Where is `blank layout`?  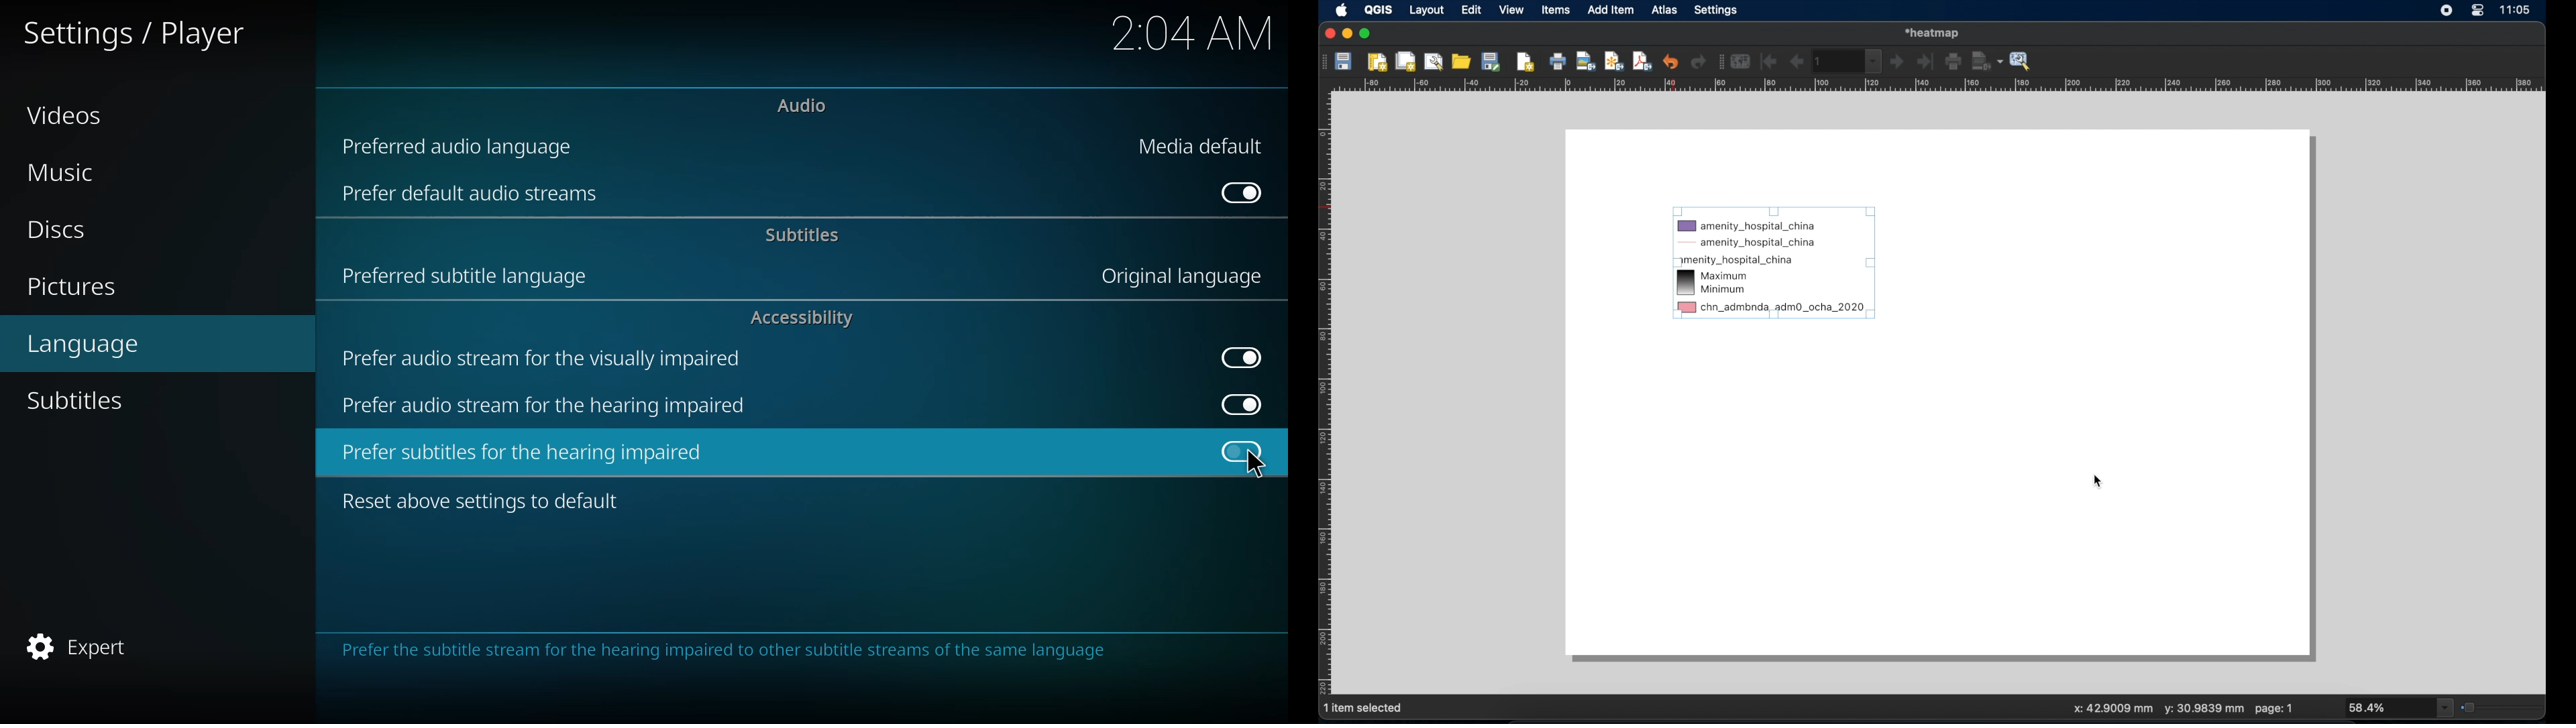
blank layout is located at coordinates (1934, 505).